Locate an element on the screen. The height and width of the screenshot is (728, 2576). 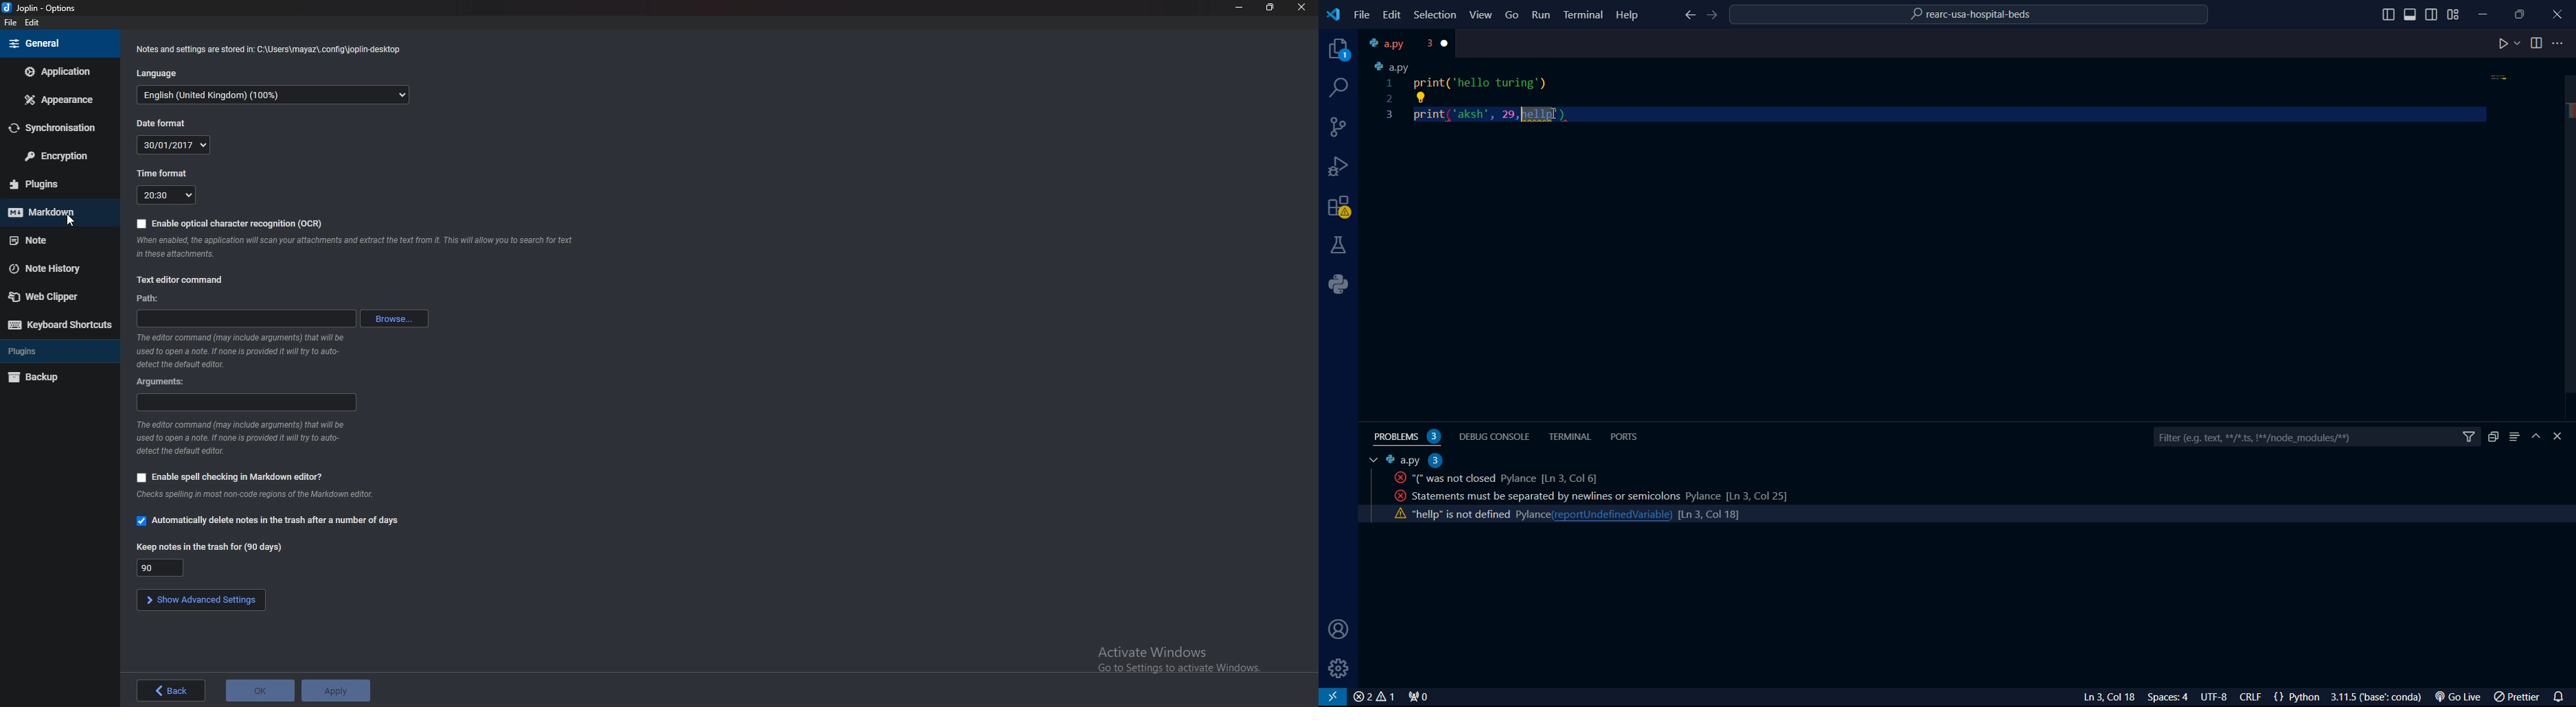
Info is located at coordinates (273, 48).